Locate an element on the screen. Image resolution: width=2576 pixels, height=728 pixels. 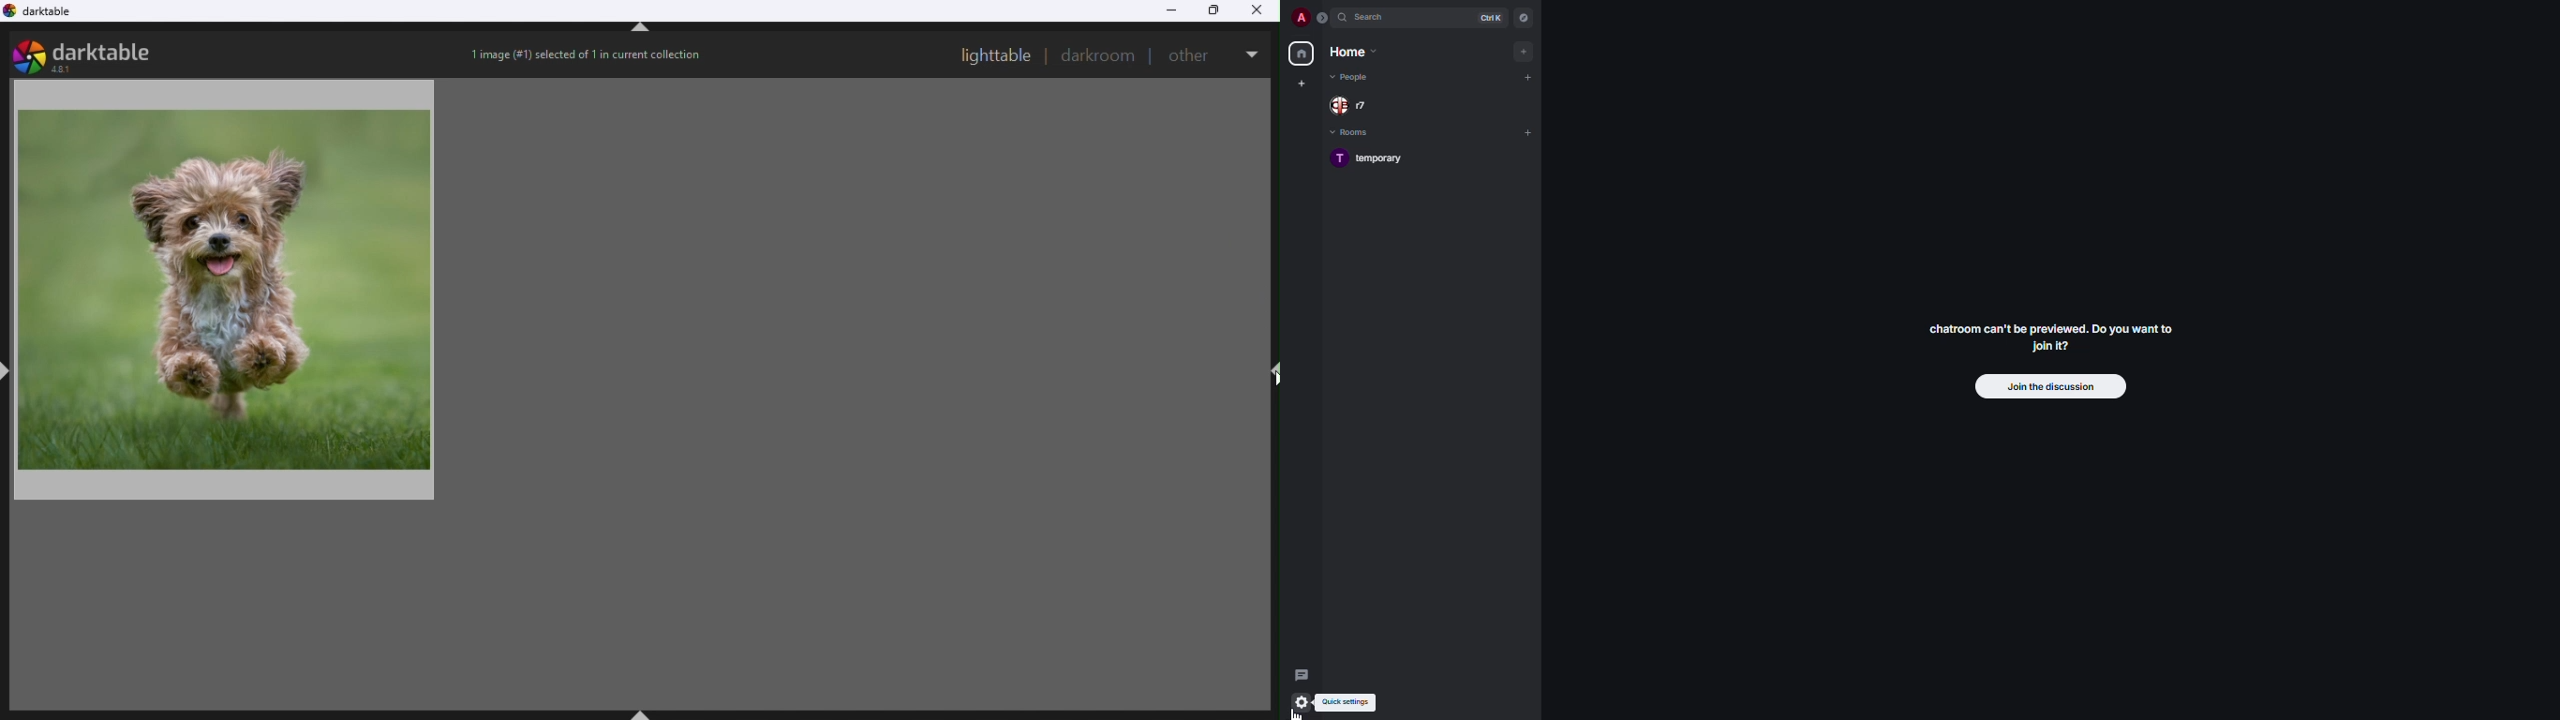
home is located at coordinates (1301, 53).